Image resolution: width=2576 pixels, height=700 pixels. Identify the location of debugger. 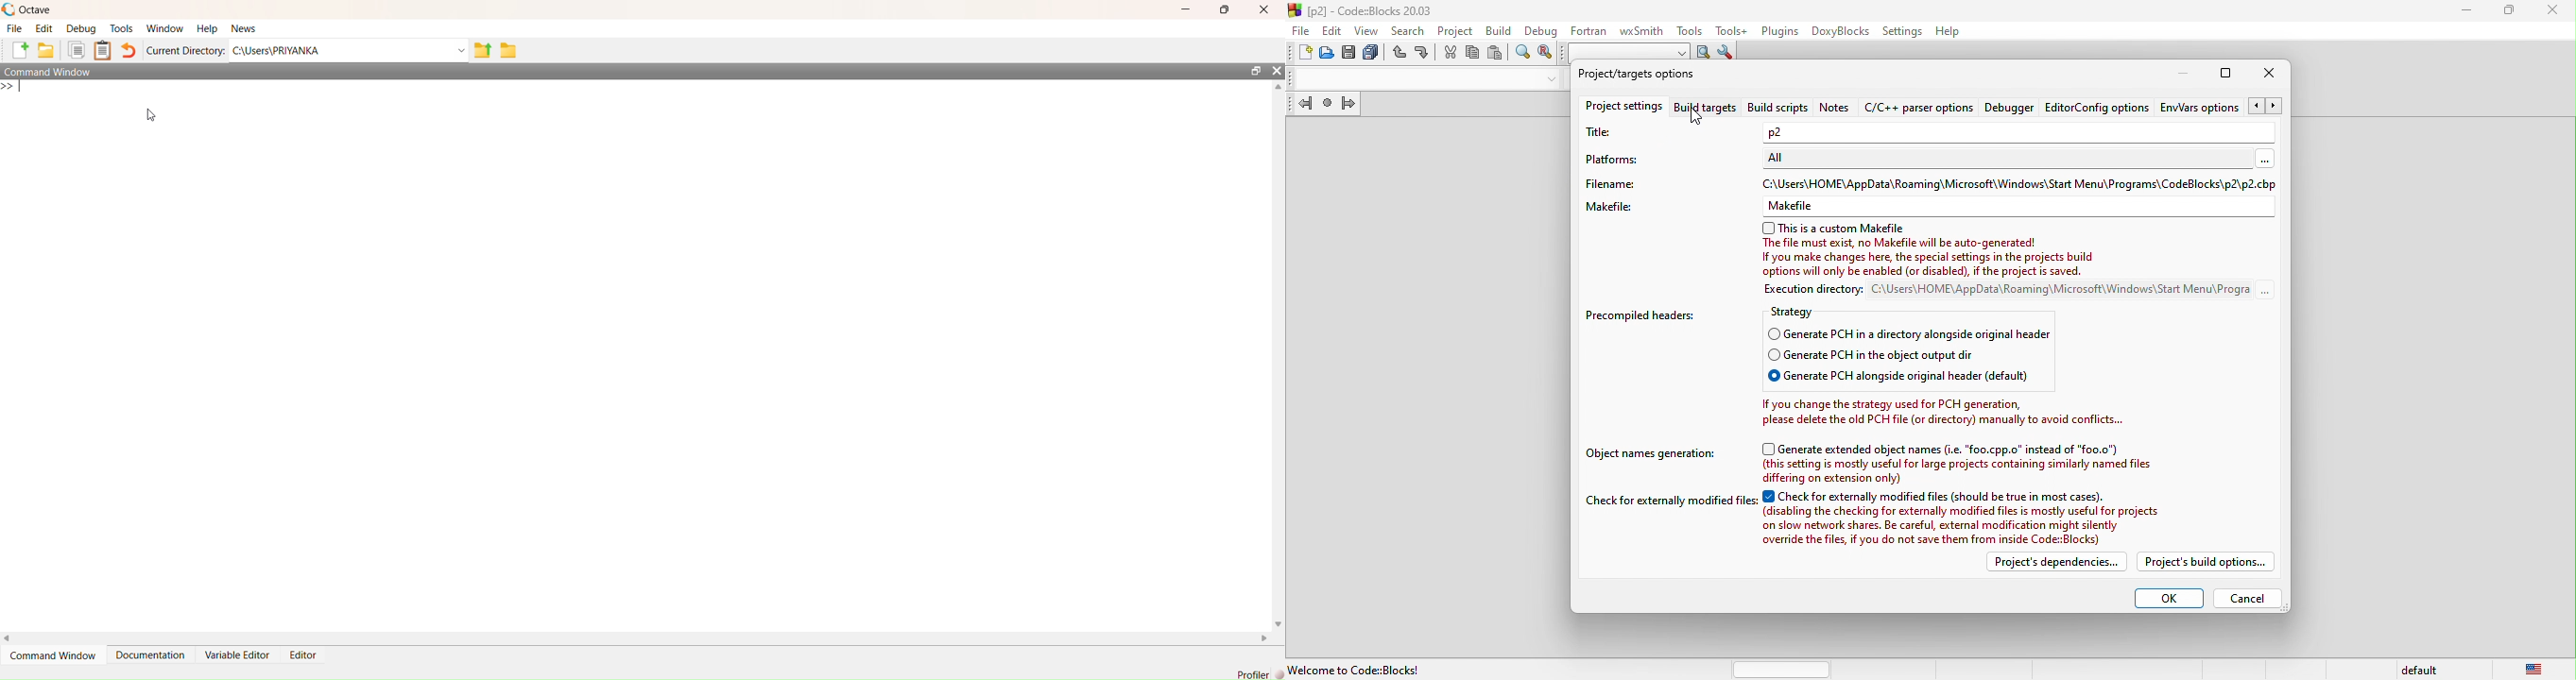
(2008, 110).